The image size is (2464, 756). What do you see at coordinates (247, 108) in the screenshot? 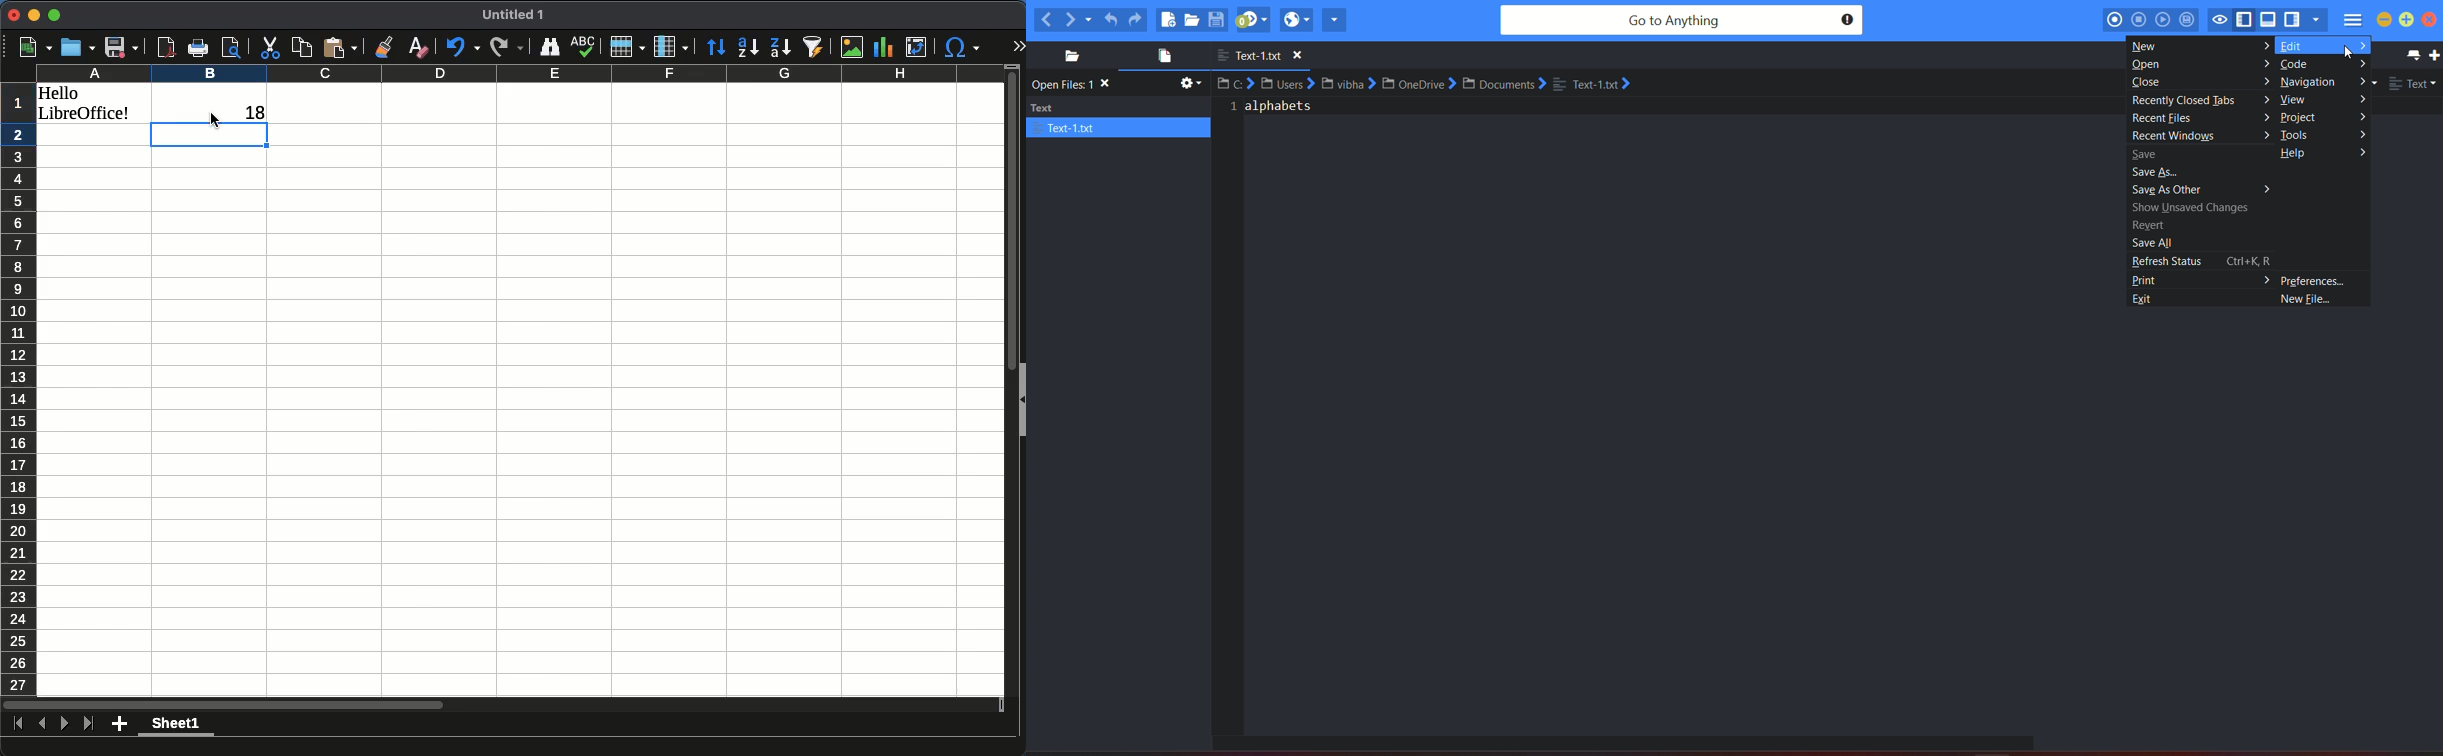
I see `LEN function output "18"` at bounding box center [247, 108].